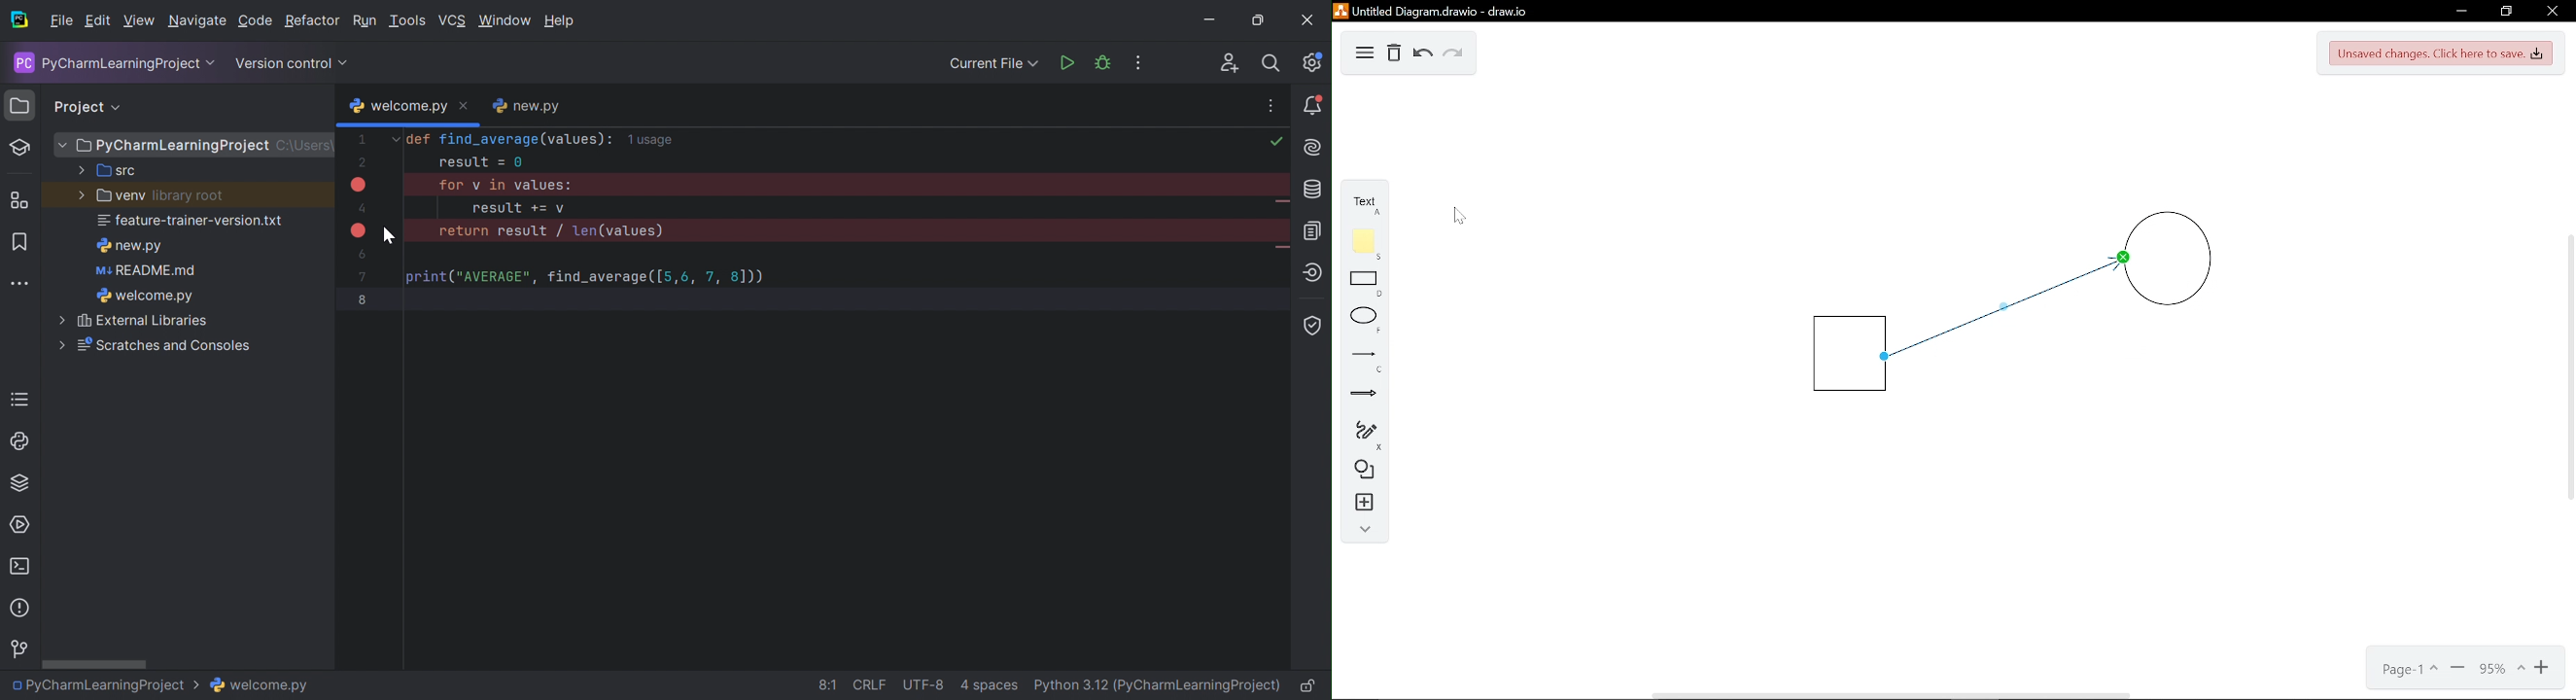 This screenshot has height=700, width=2576. Describe the element at coordinates (359, 206) in the screenshot. I see `4` at that location.